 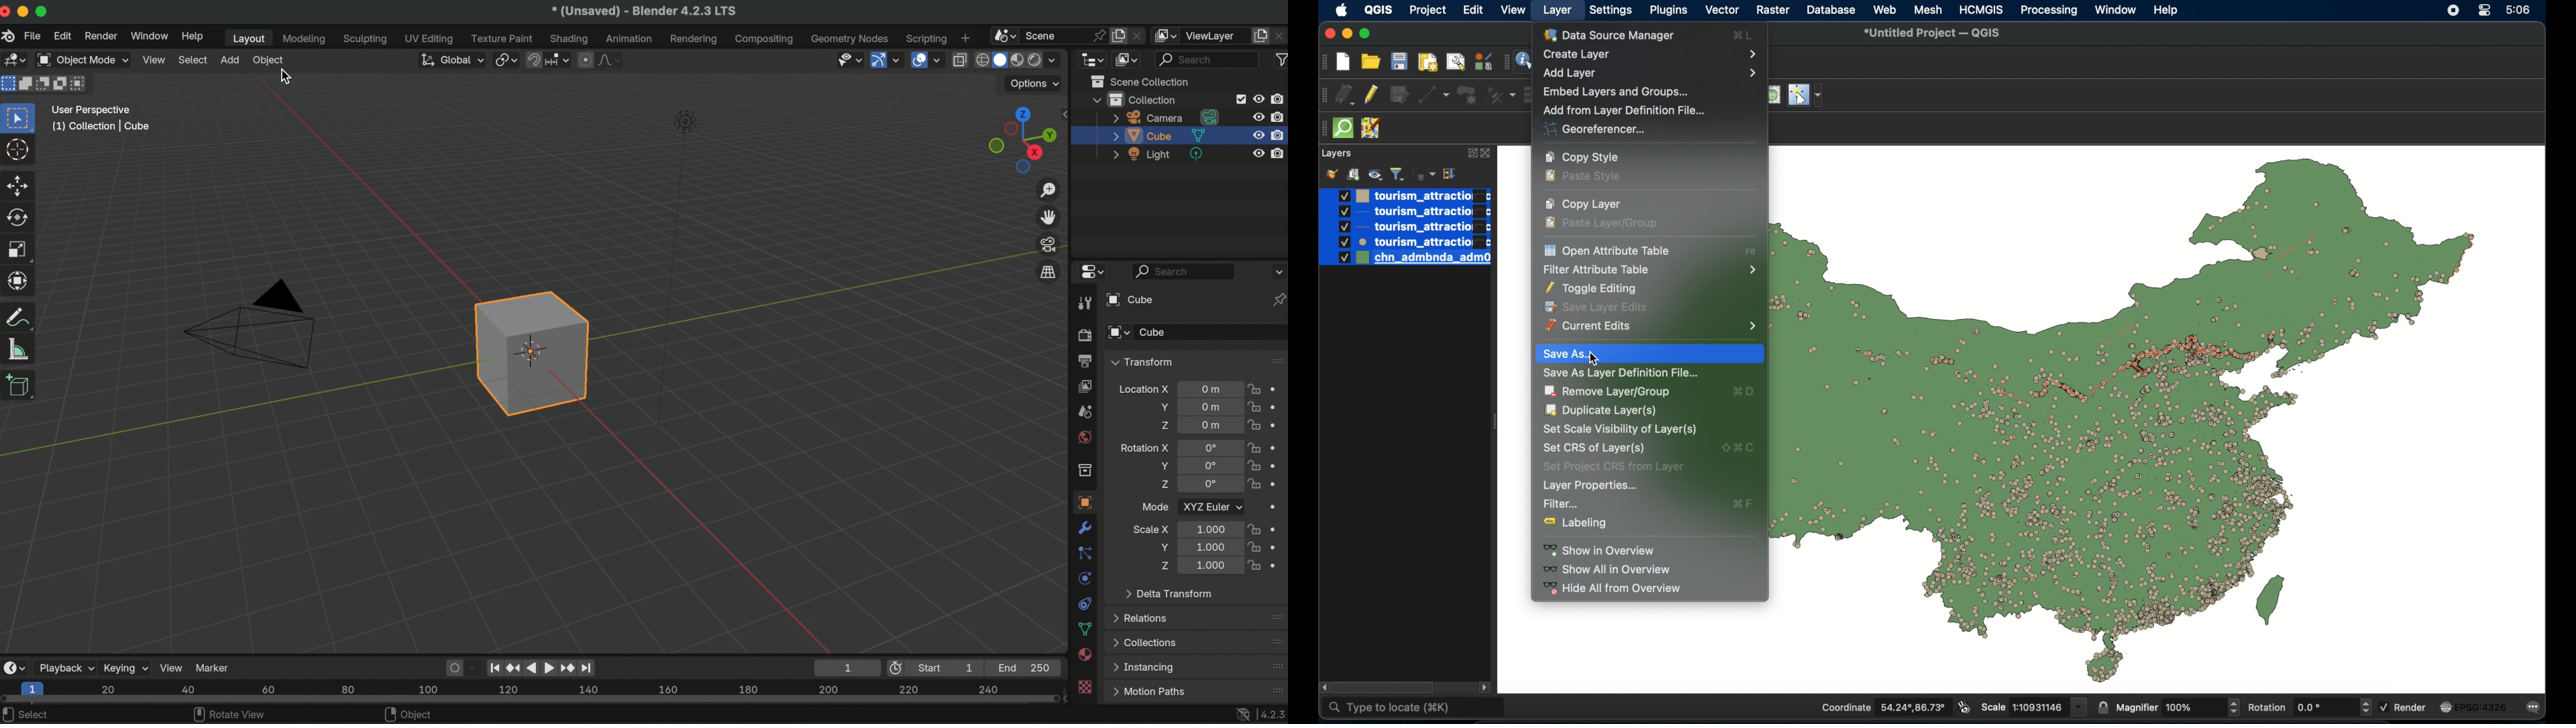 I want to click on toggle x-ray, so click(x=959, y=59).